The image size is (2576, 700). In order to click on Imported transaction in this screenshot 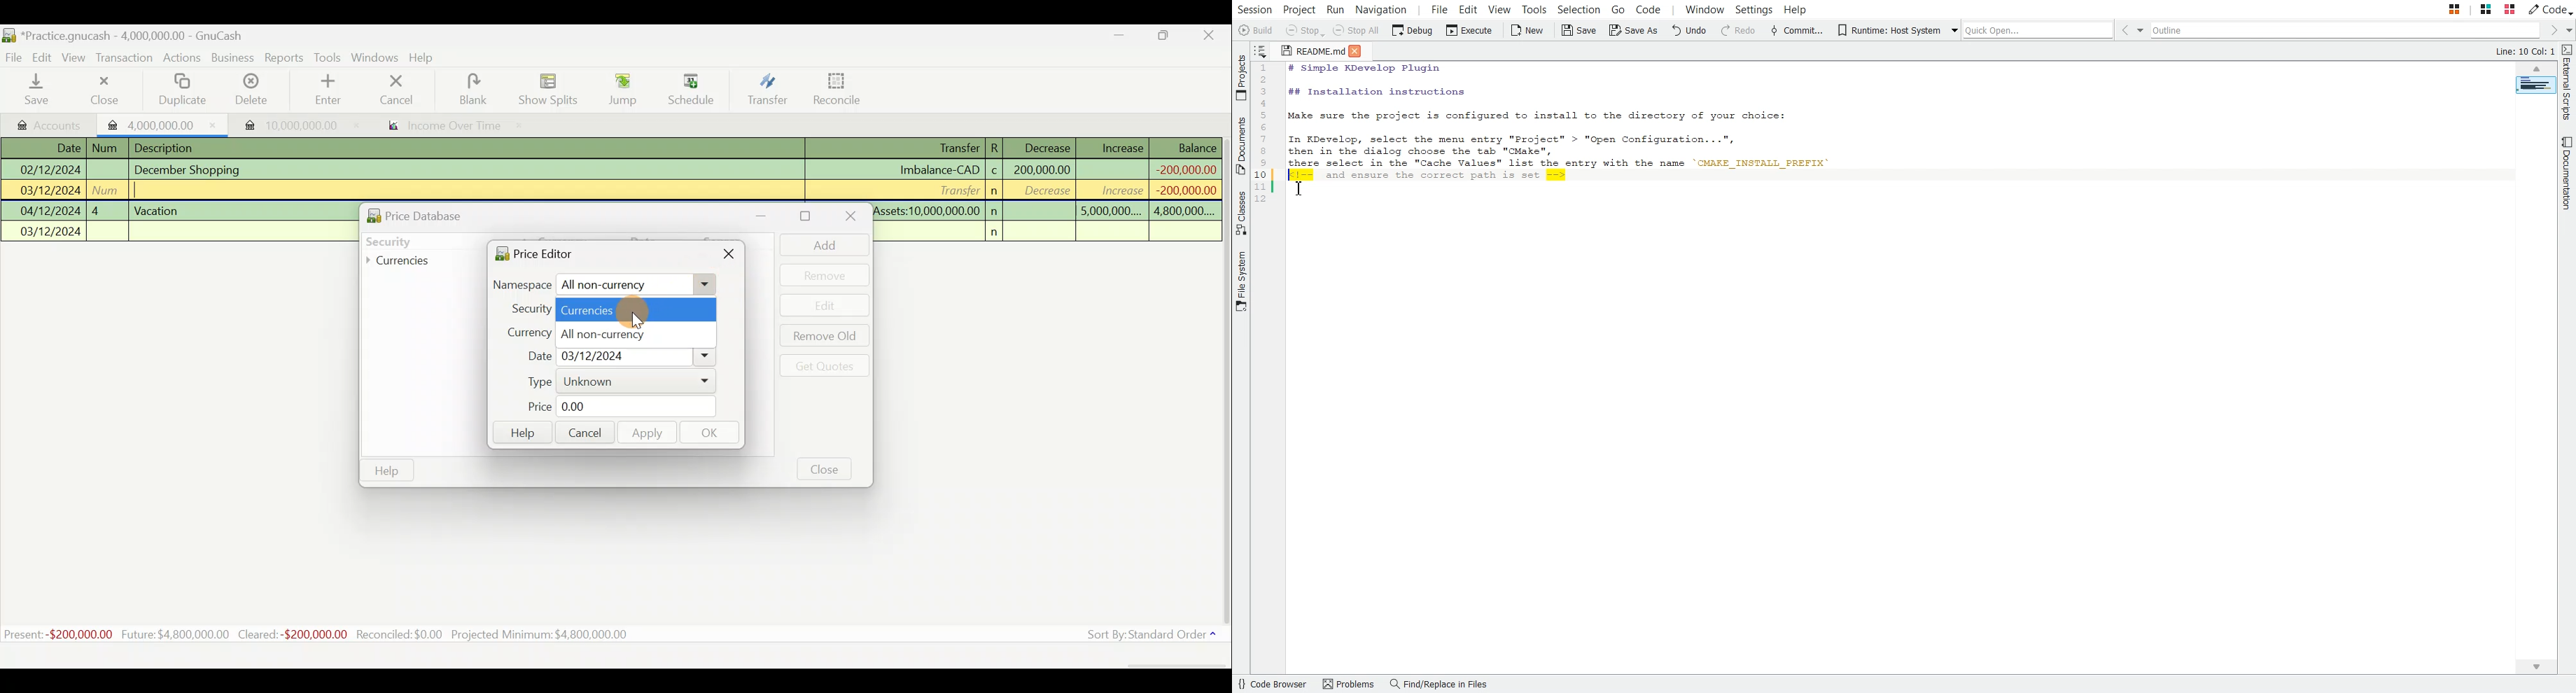, I will do `click(283, 122)`.